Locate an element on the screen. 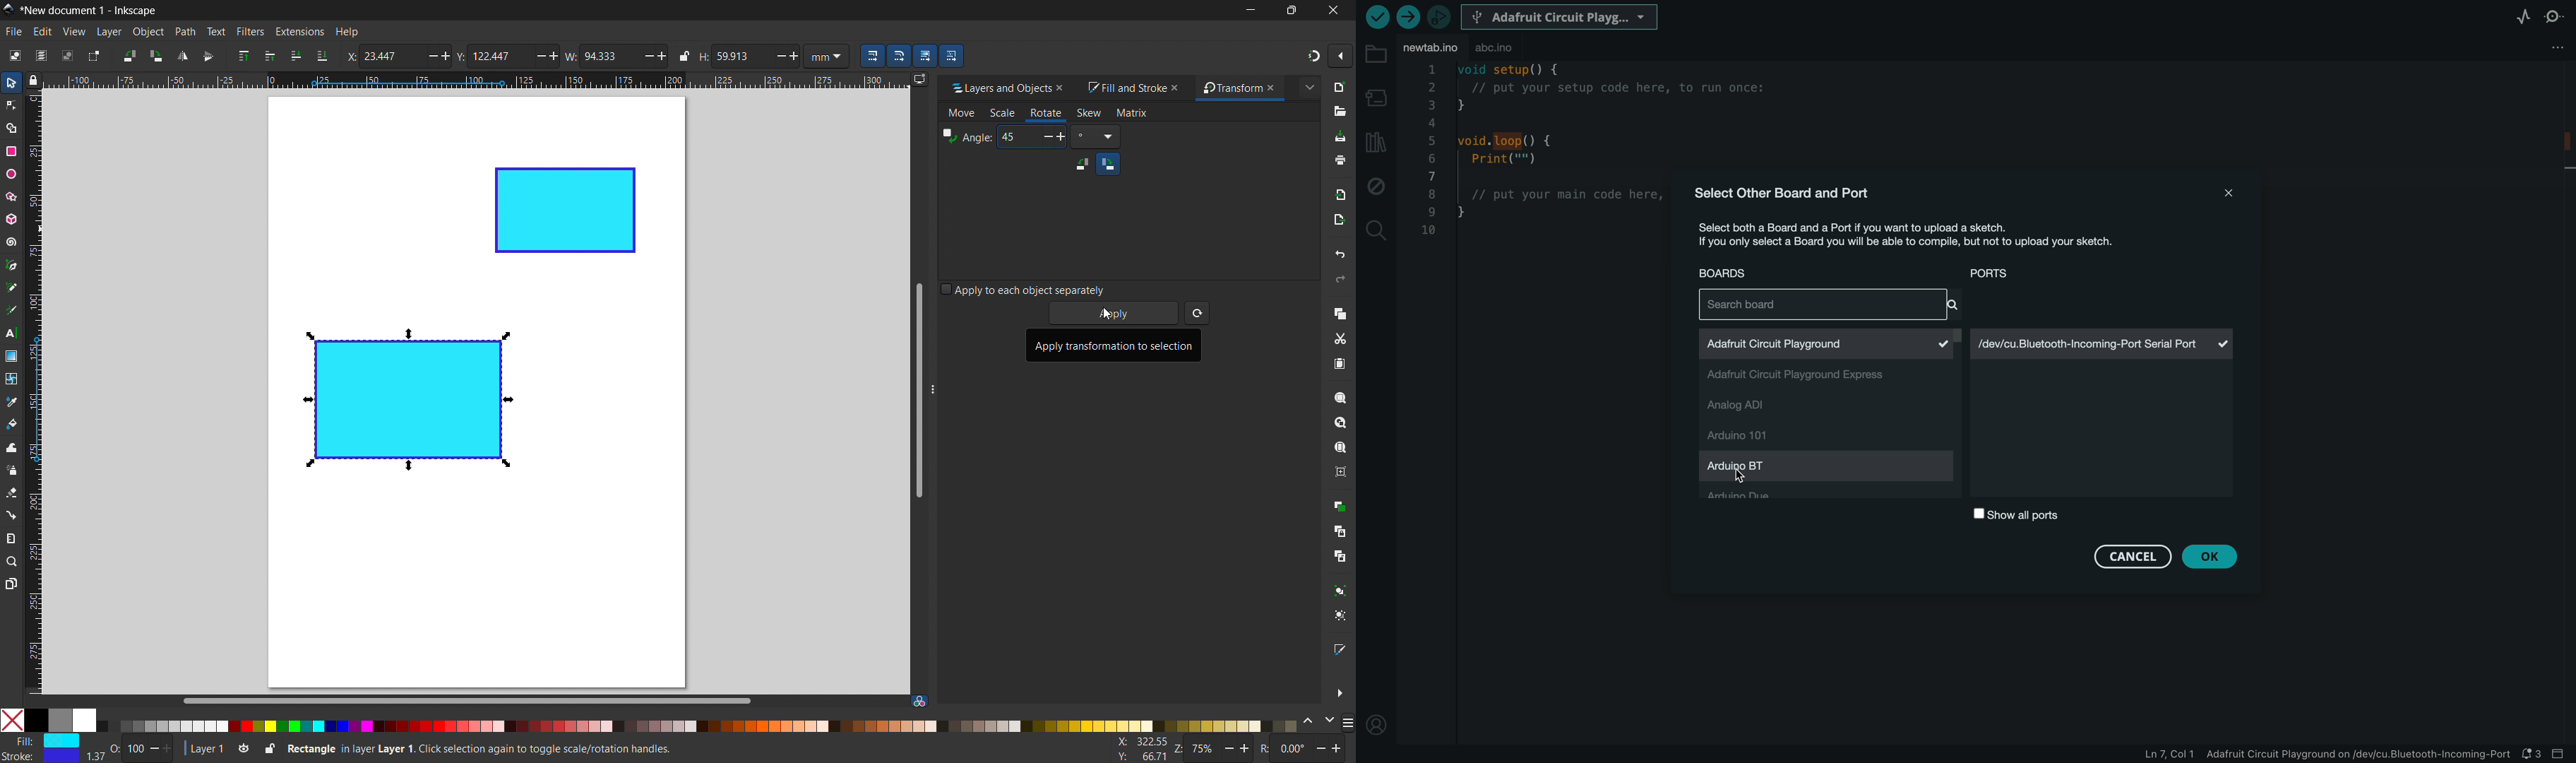  layer is located at coordinates (109, 32).